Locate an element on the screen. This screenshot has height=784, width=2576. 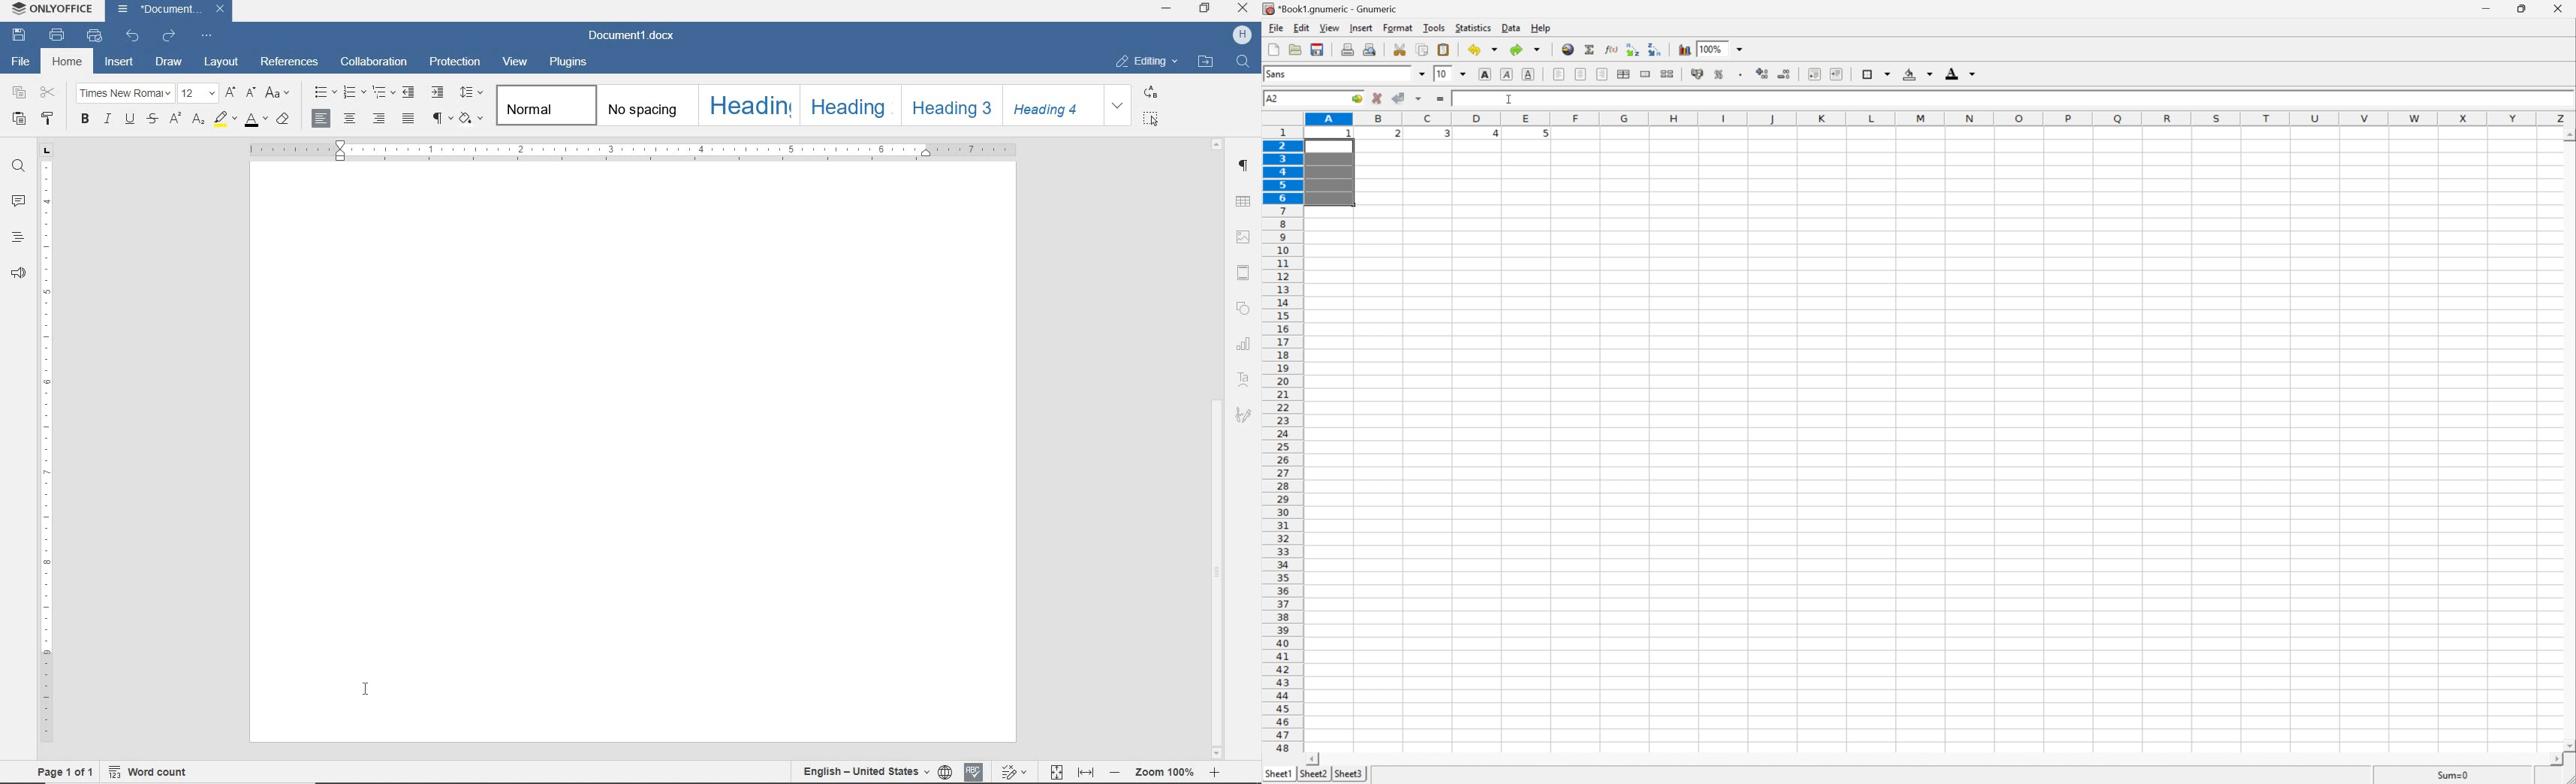
open file is located at coordinates (1297, 49).